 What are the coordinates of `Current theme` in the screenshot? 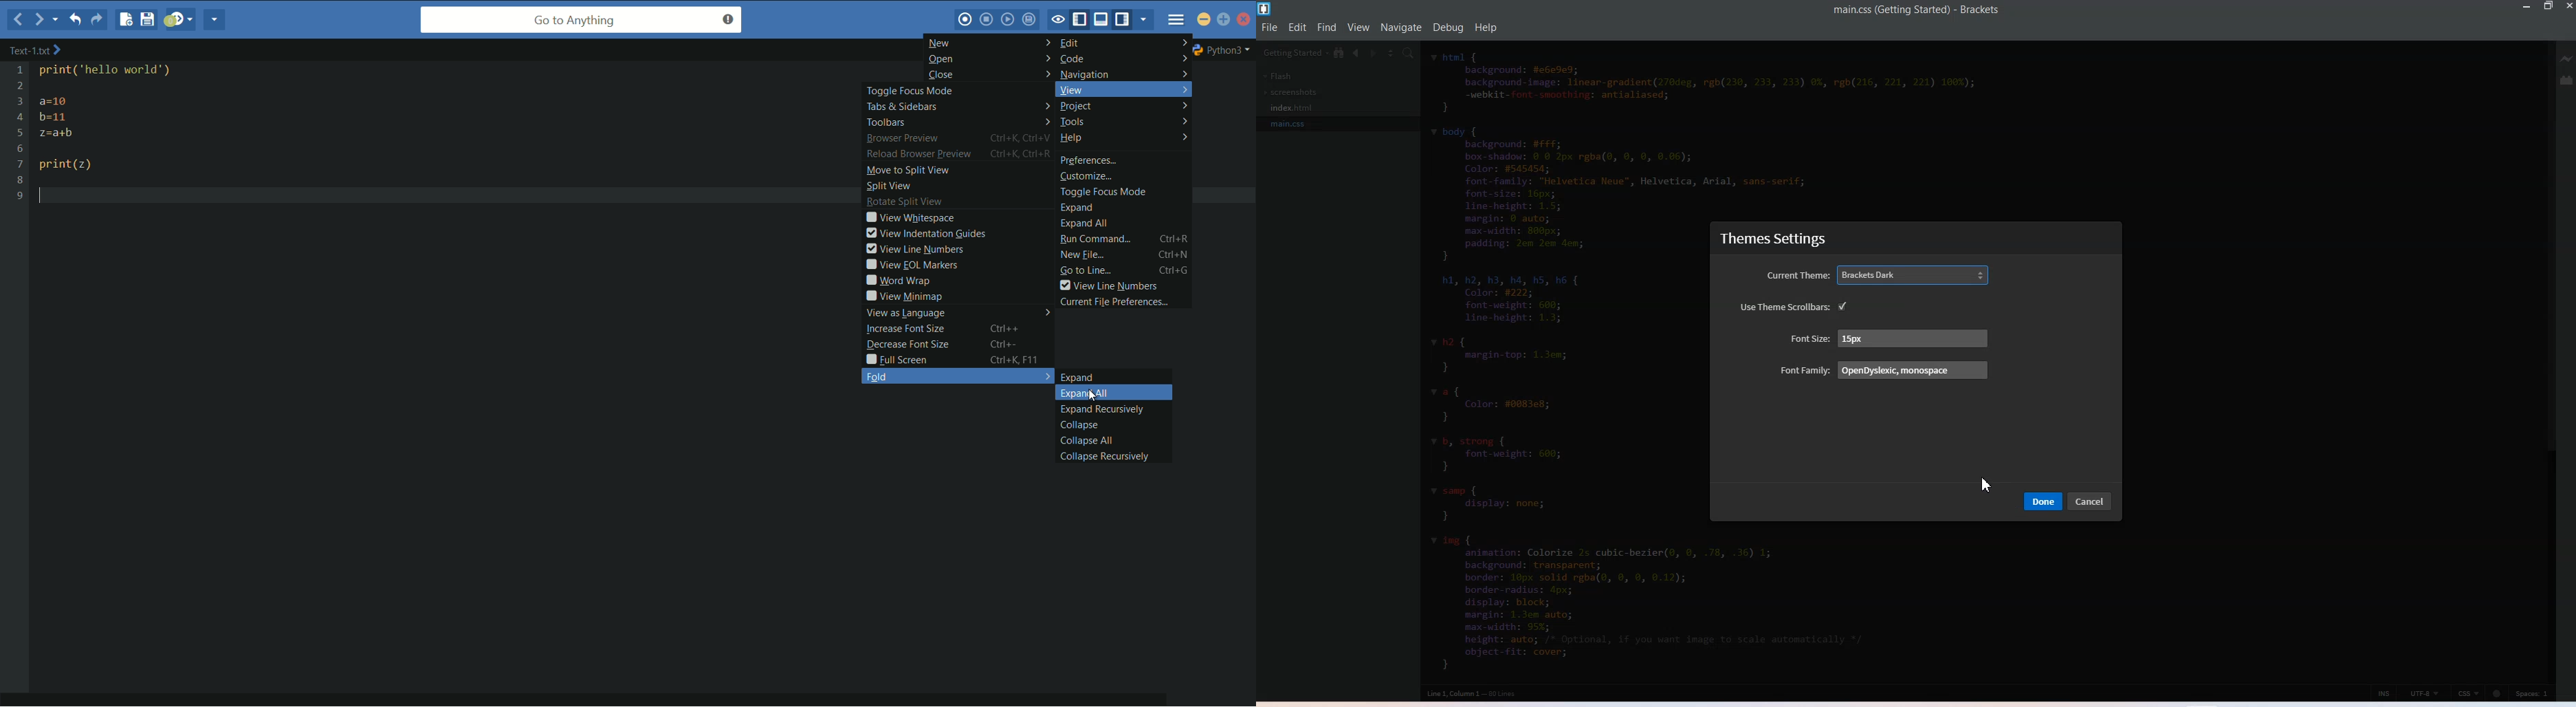 It's located at (1794, 274).